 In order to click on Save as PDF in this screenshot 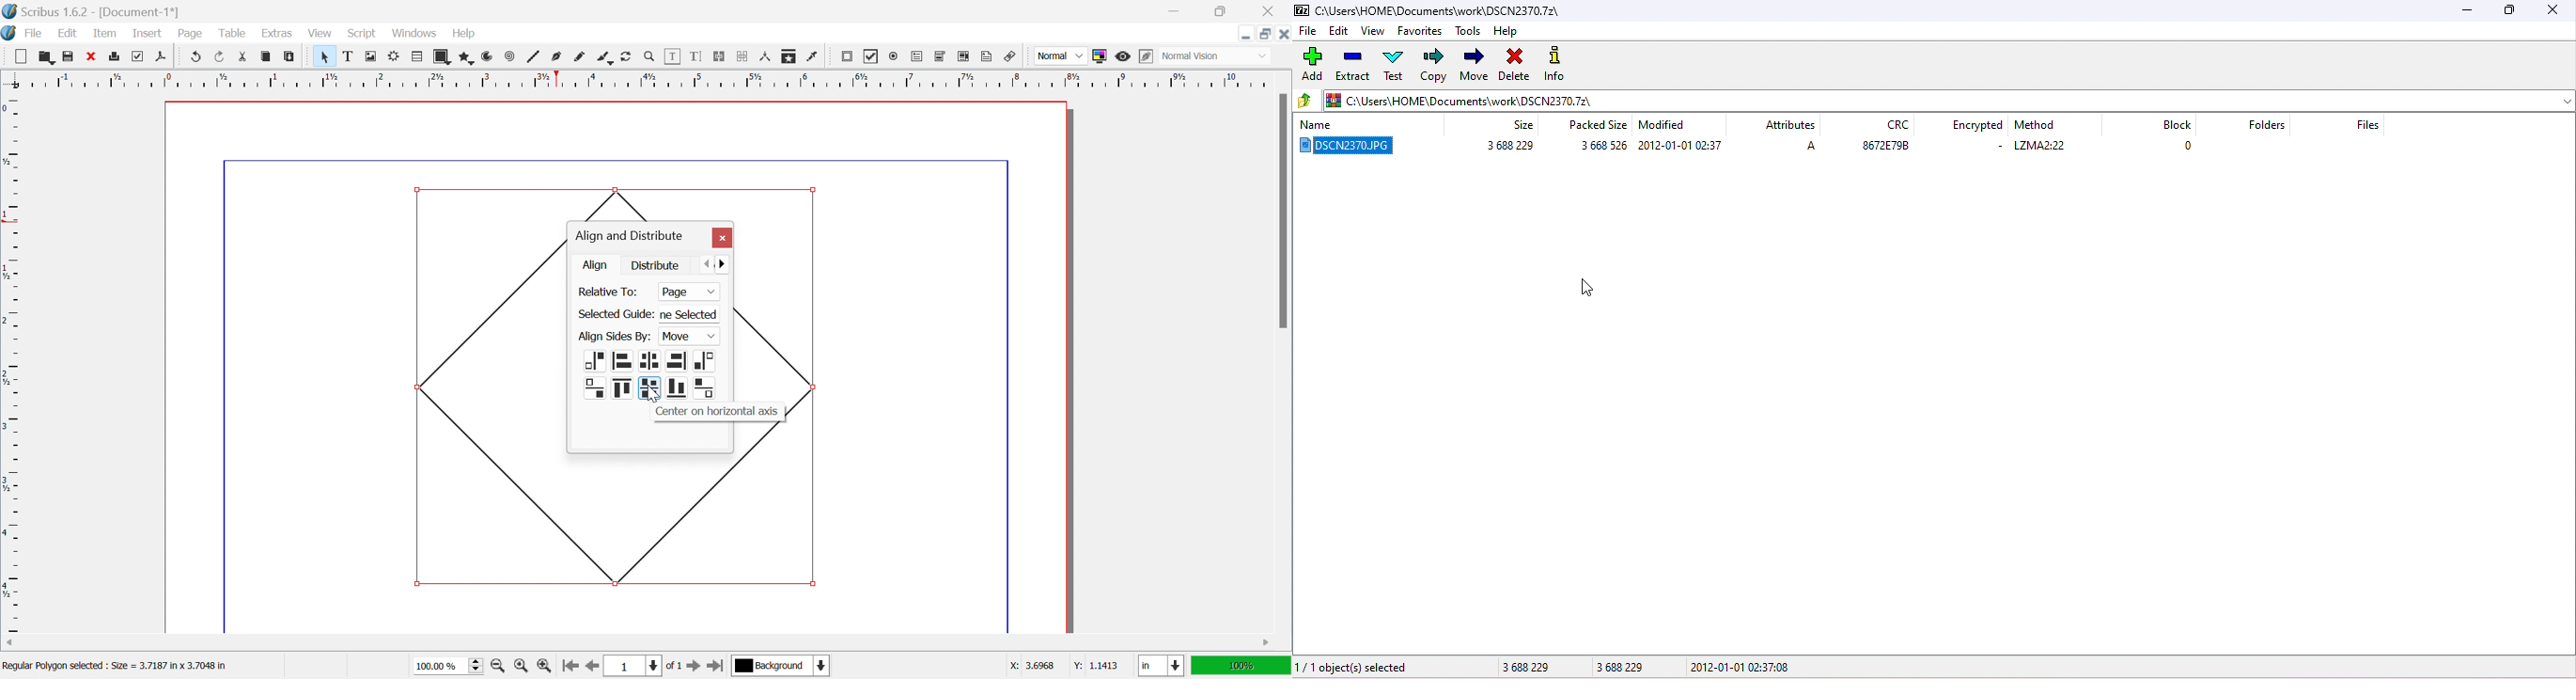, I will do `click(164, 57)`.